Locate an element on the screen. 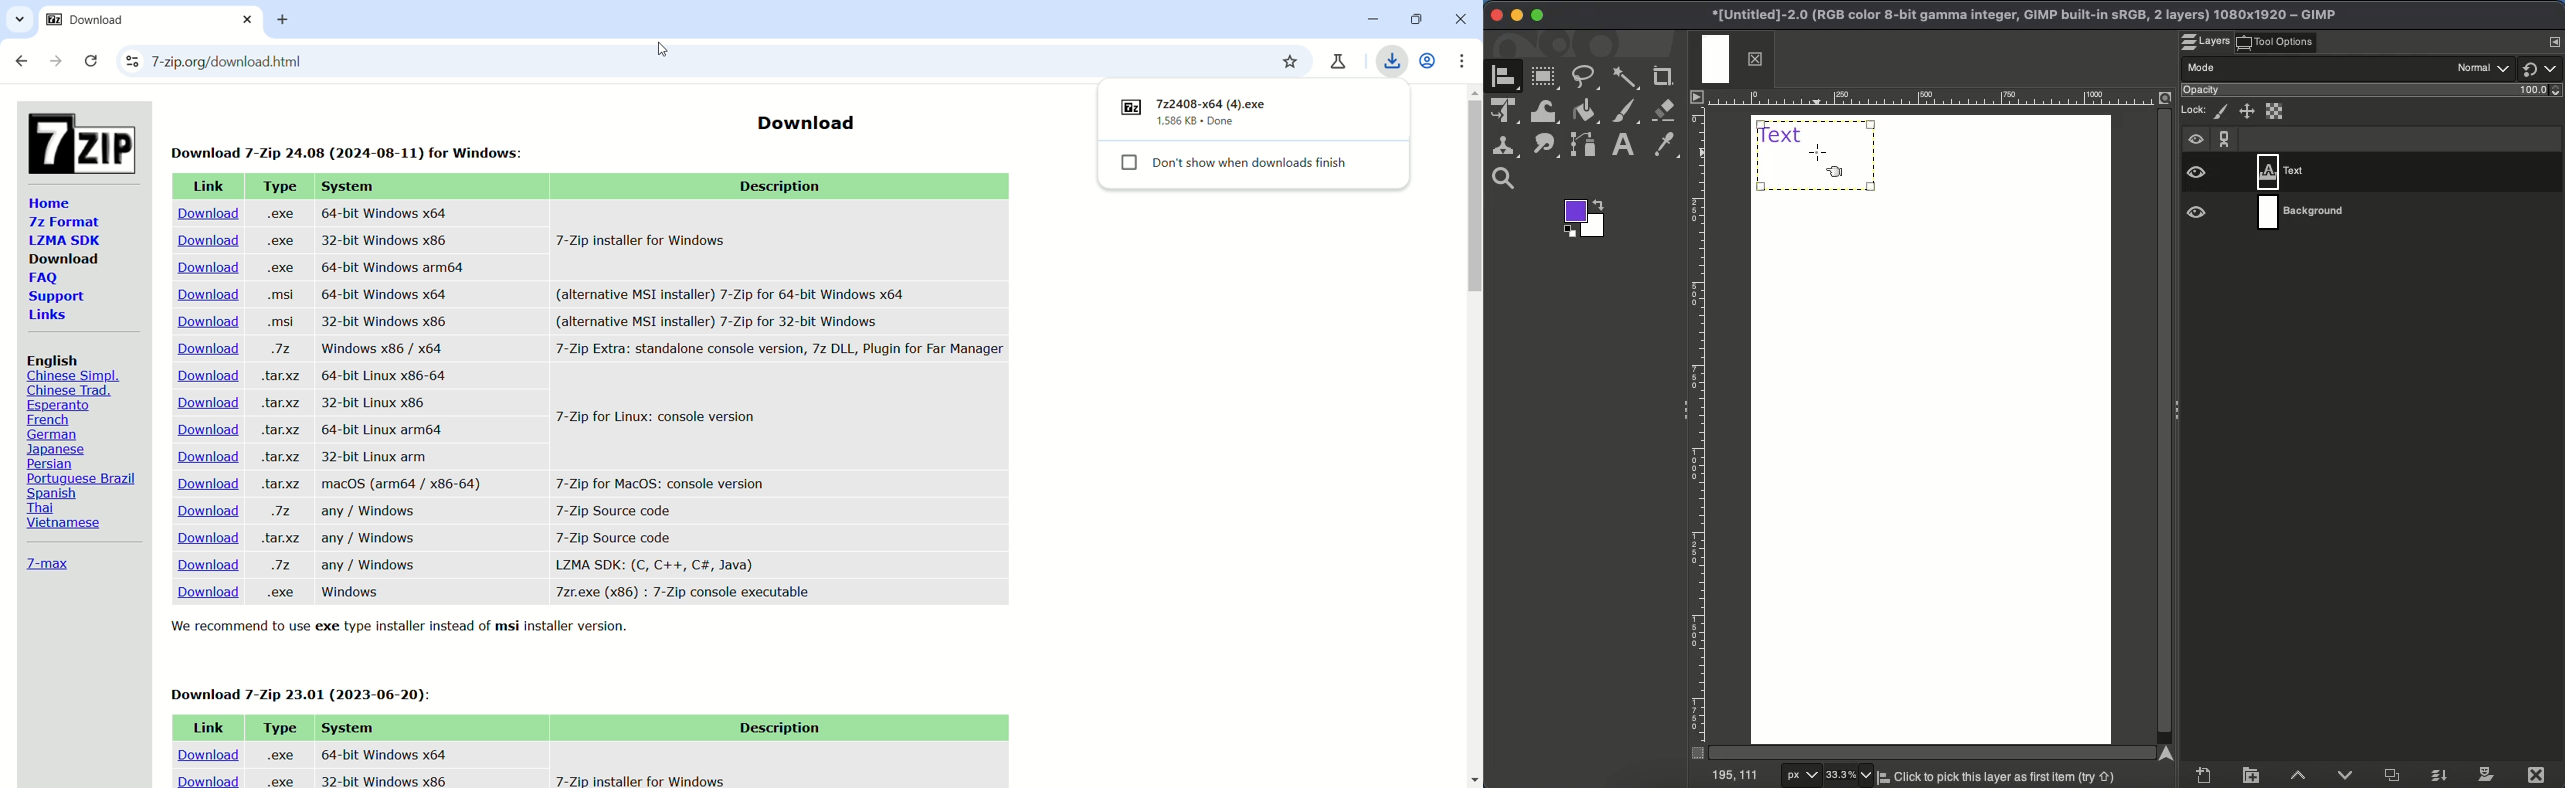 The height and width of the screenshot is (812, 2576). Close is located at coordinates (2539, 773).